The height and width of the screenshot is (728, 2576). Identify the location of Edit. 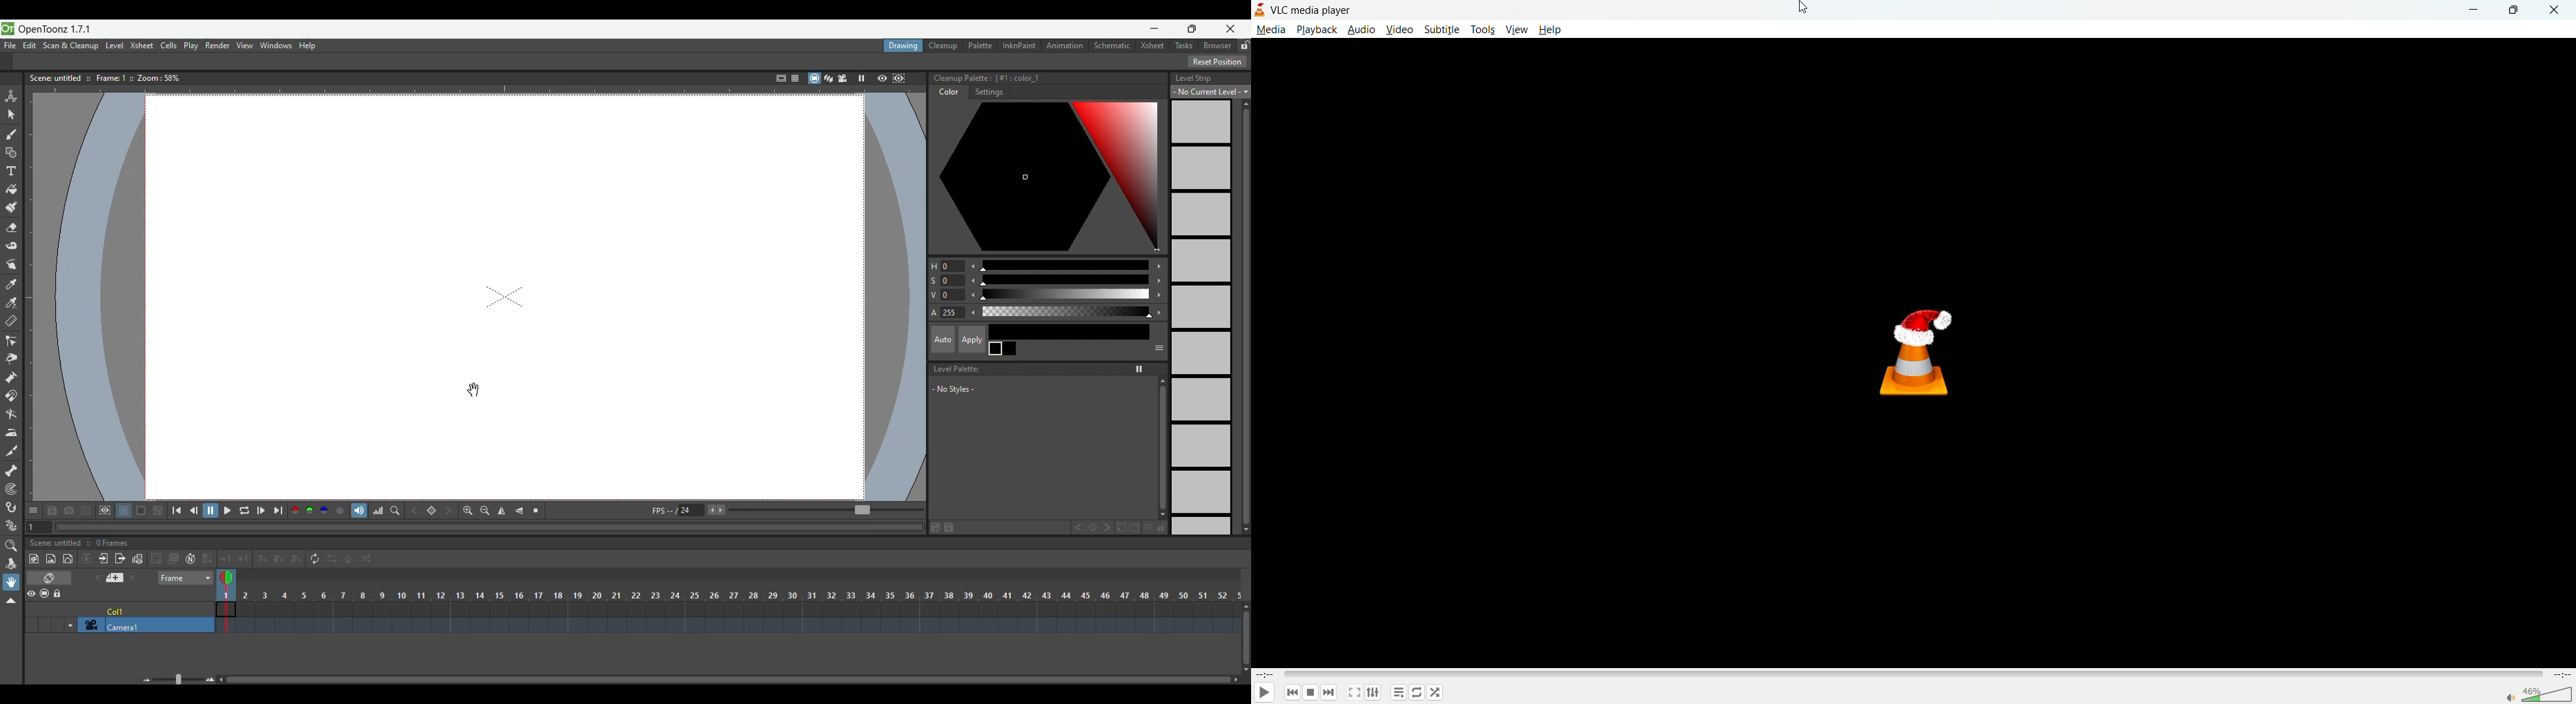
(29, 46).